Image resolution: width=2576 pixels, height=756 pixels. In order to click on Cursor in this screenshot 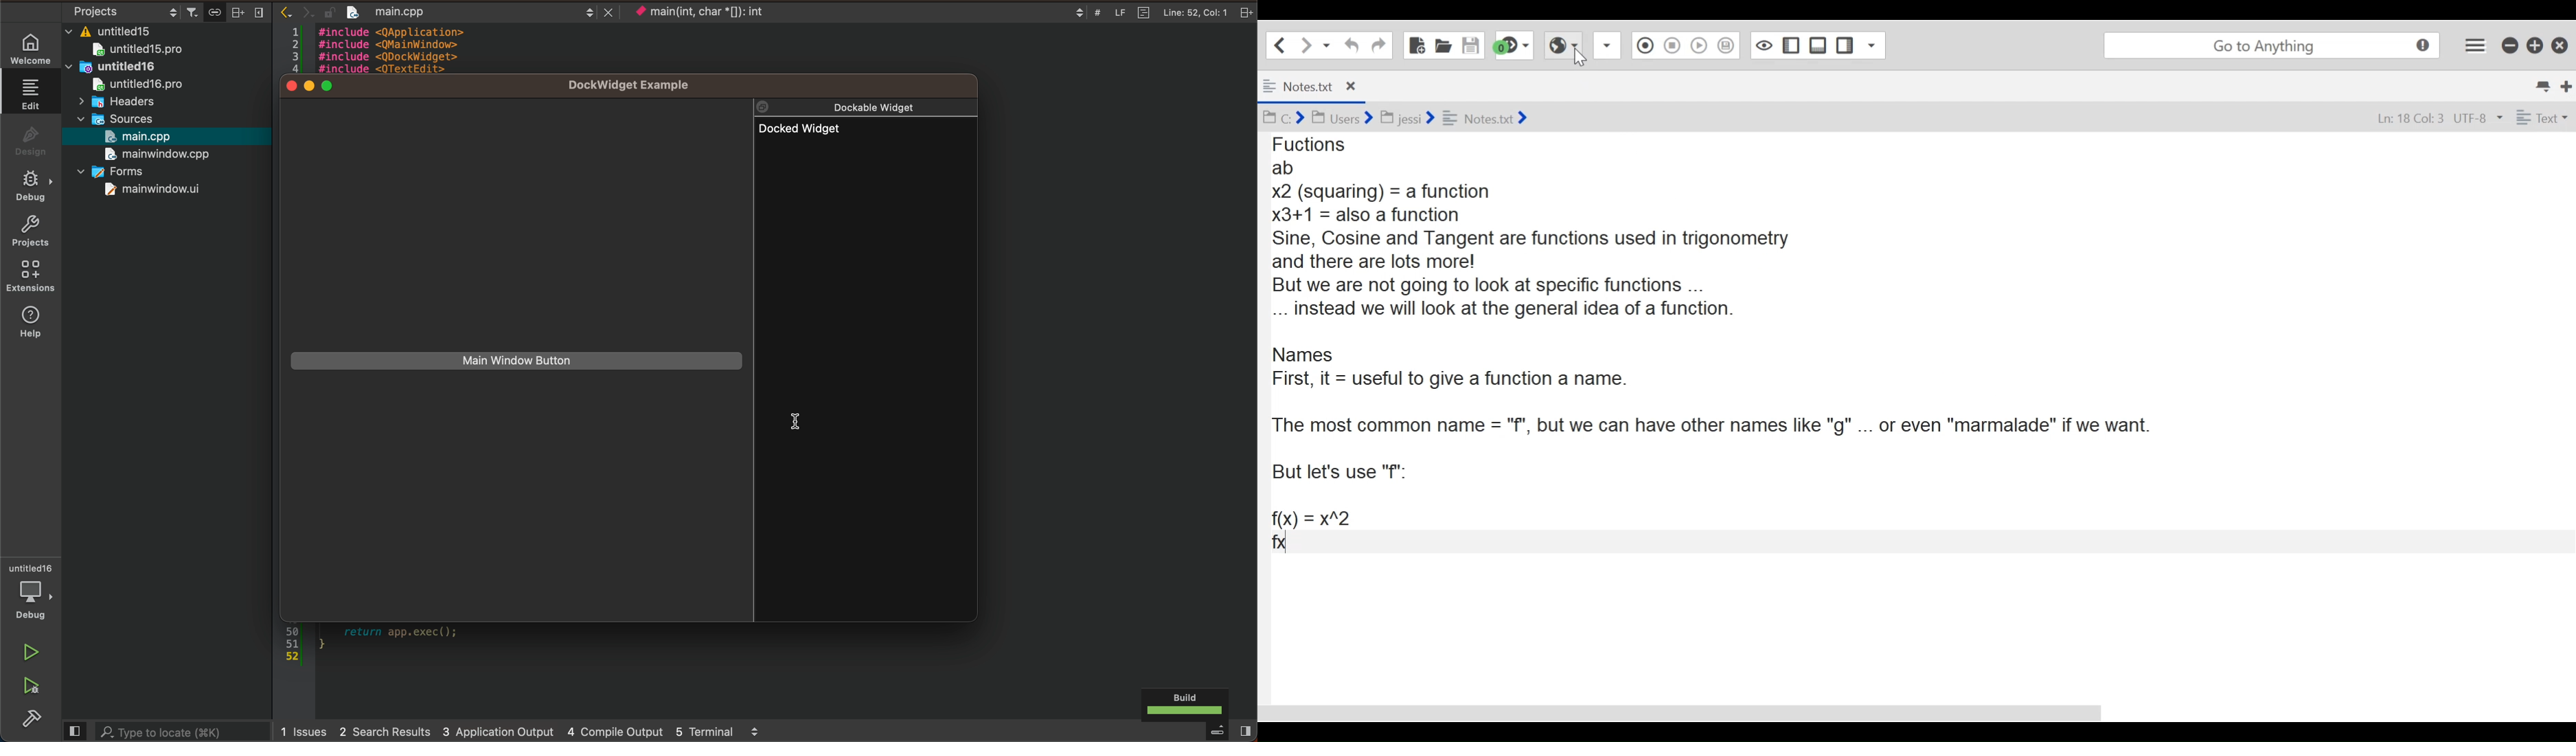, I will do `click(1580, 56)`.